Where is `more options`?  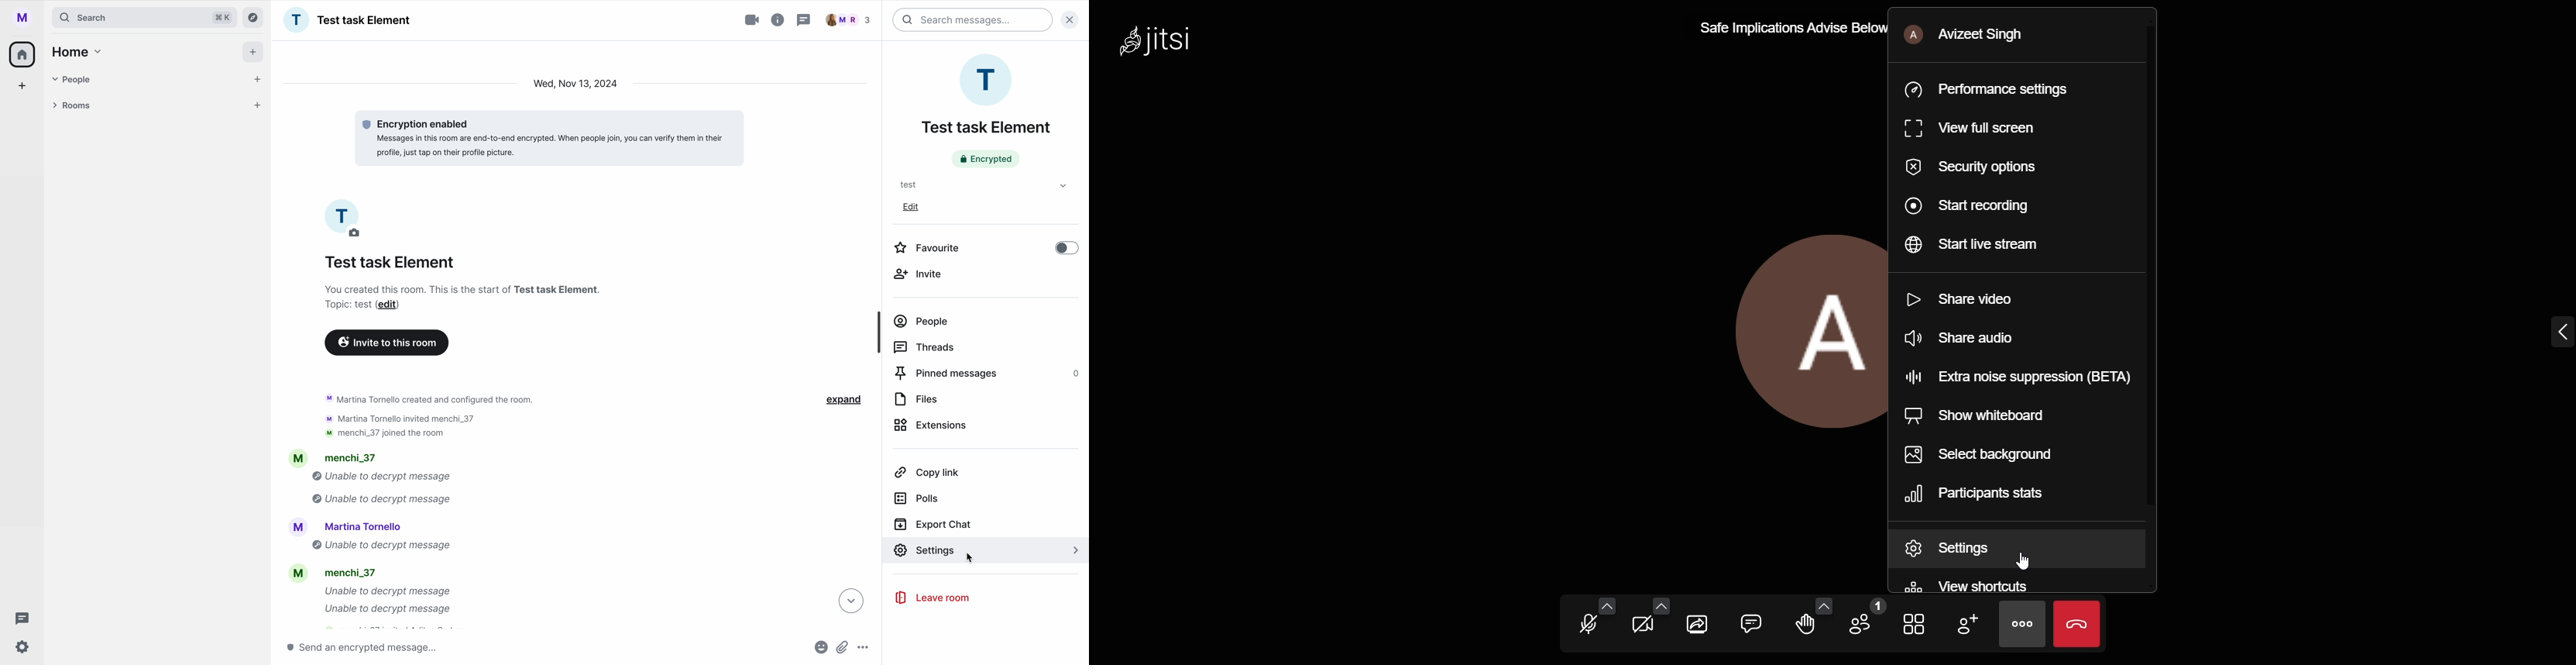
more options is located at coordinates (864, 648).